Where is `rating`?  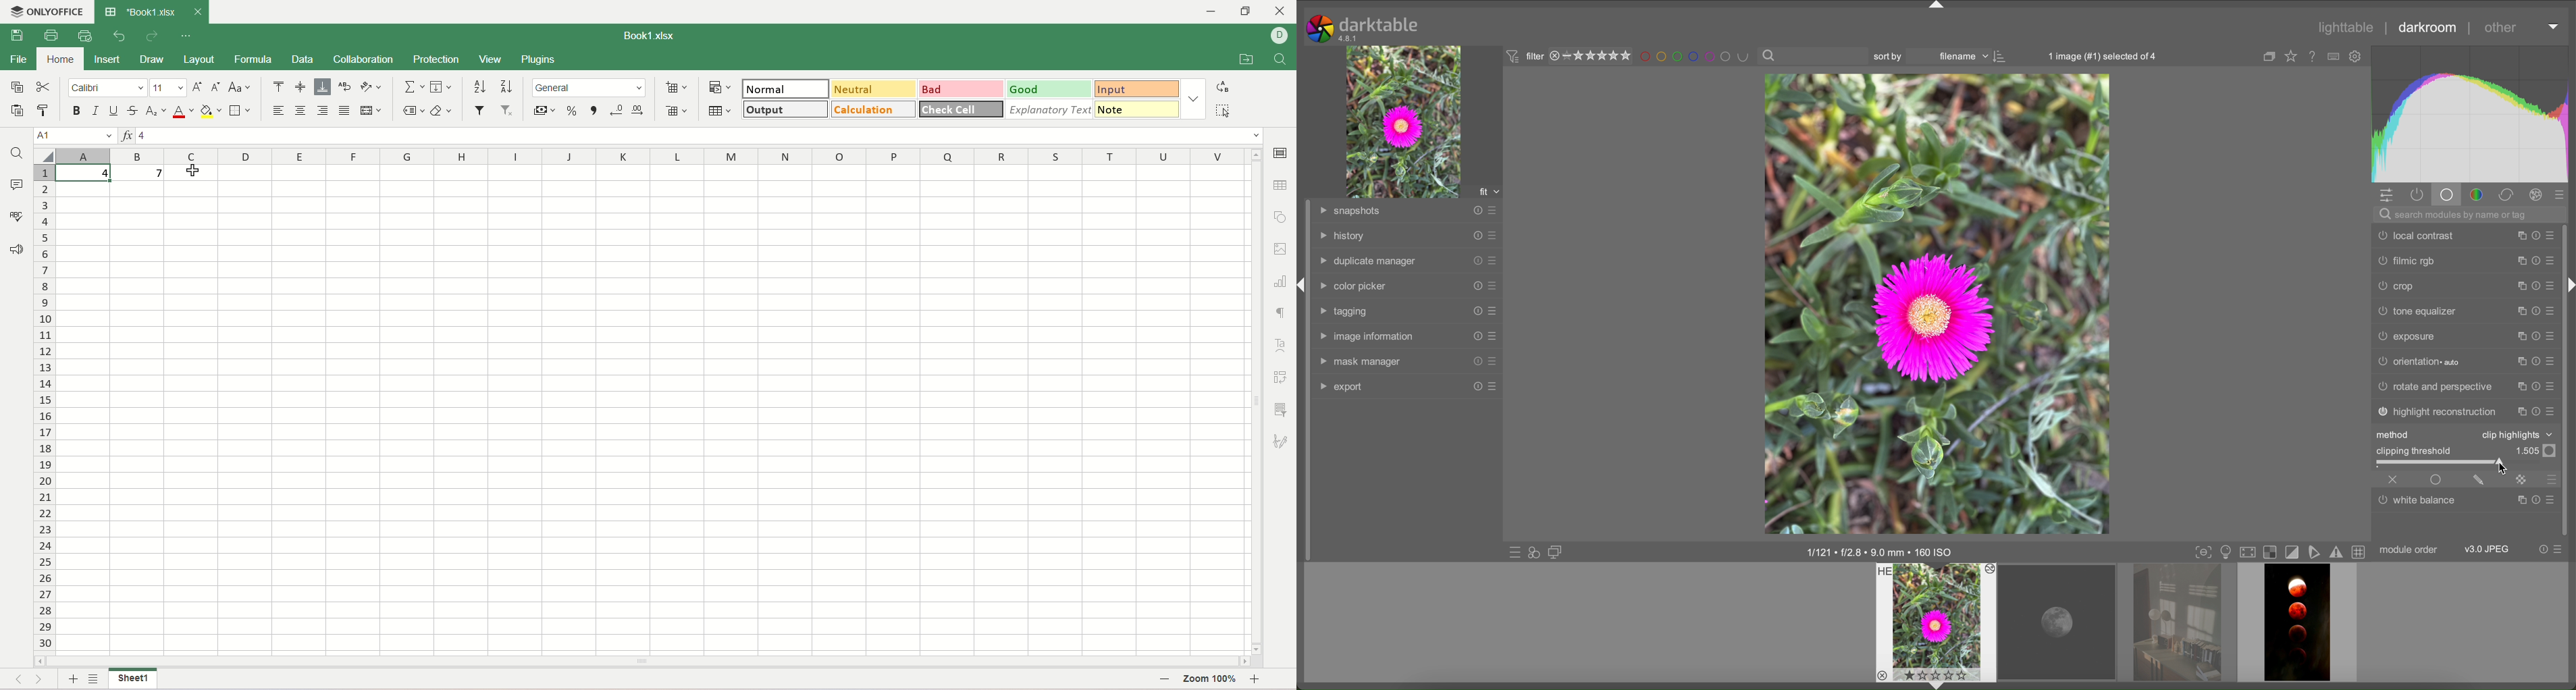 rating is located at coordinates (1590, 56).